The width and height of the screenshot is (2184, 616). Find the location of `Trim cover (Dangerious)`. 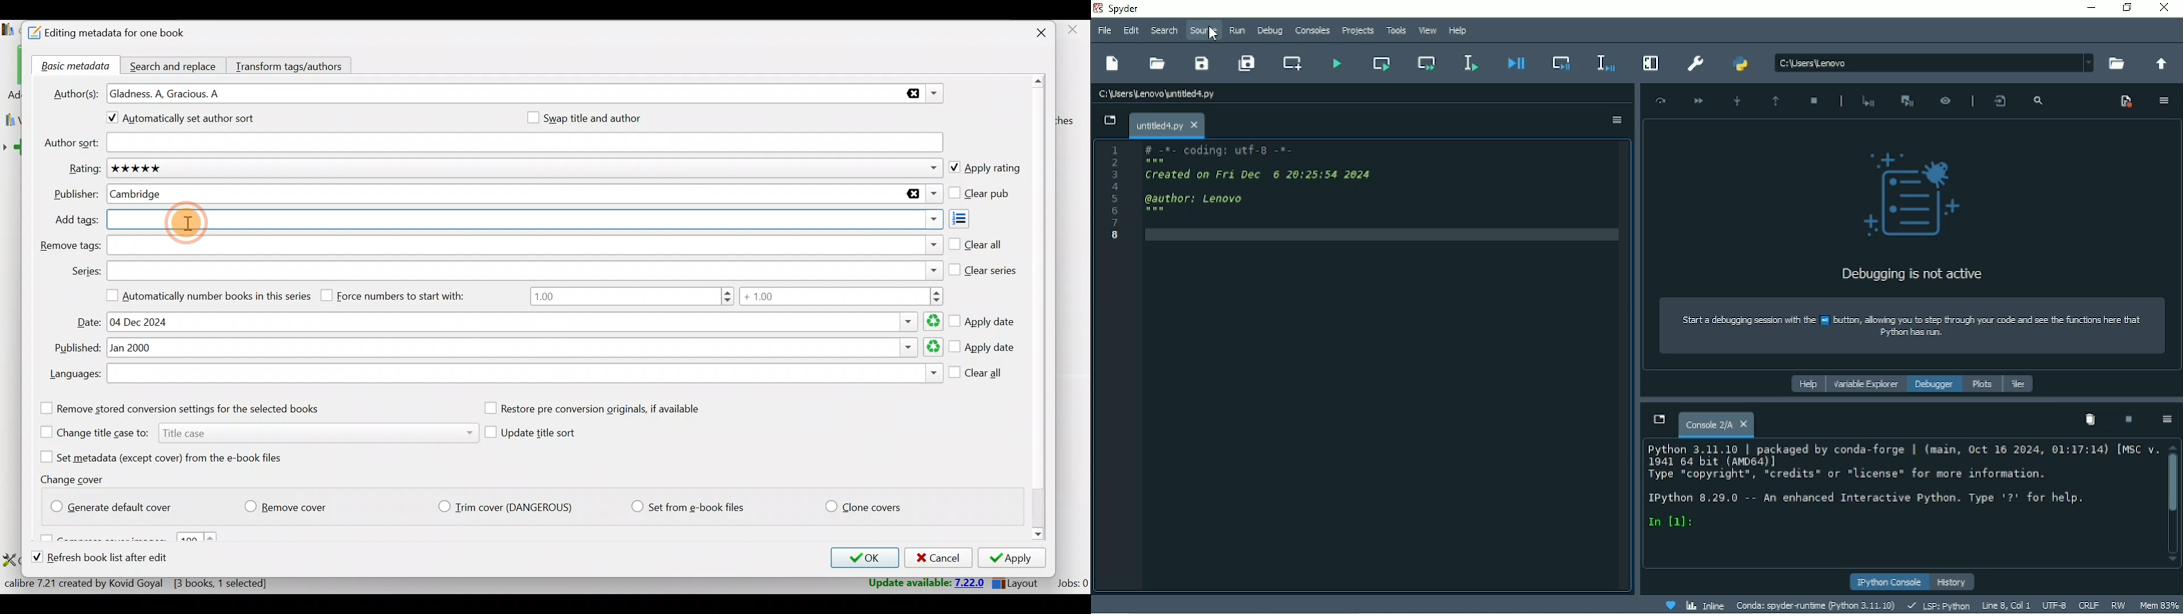

Trim cover (Dangerious) is located at coordinates (509, 508).